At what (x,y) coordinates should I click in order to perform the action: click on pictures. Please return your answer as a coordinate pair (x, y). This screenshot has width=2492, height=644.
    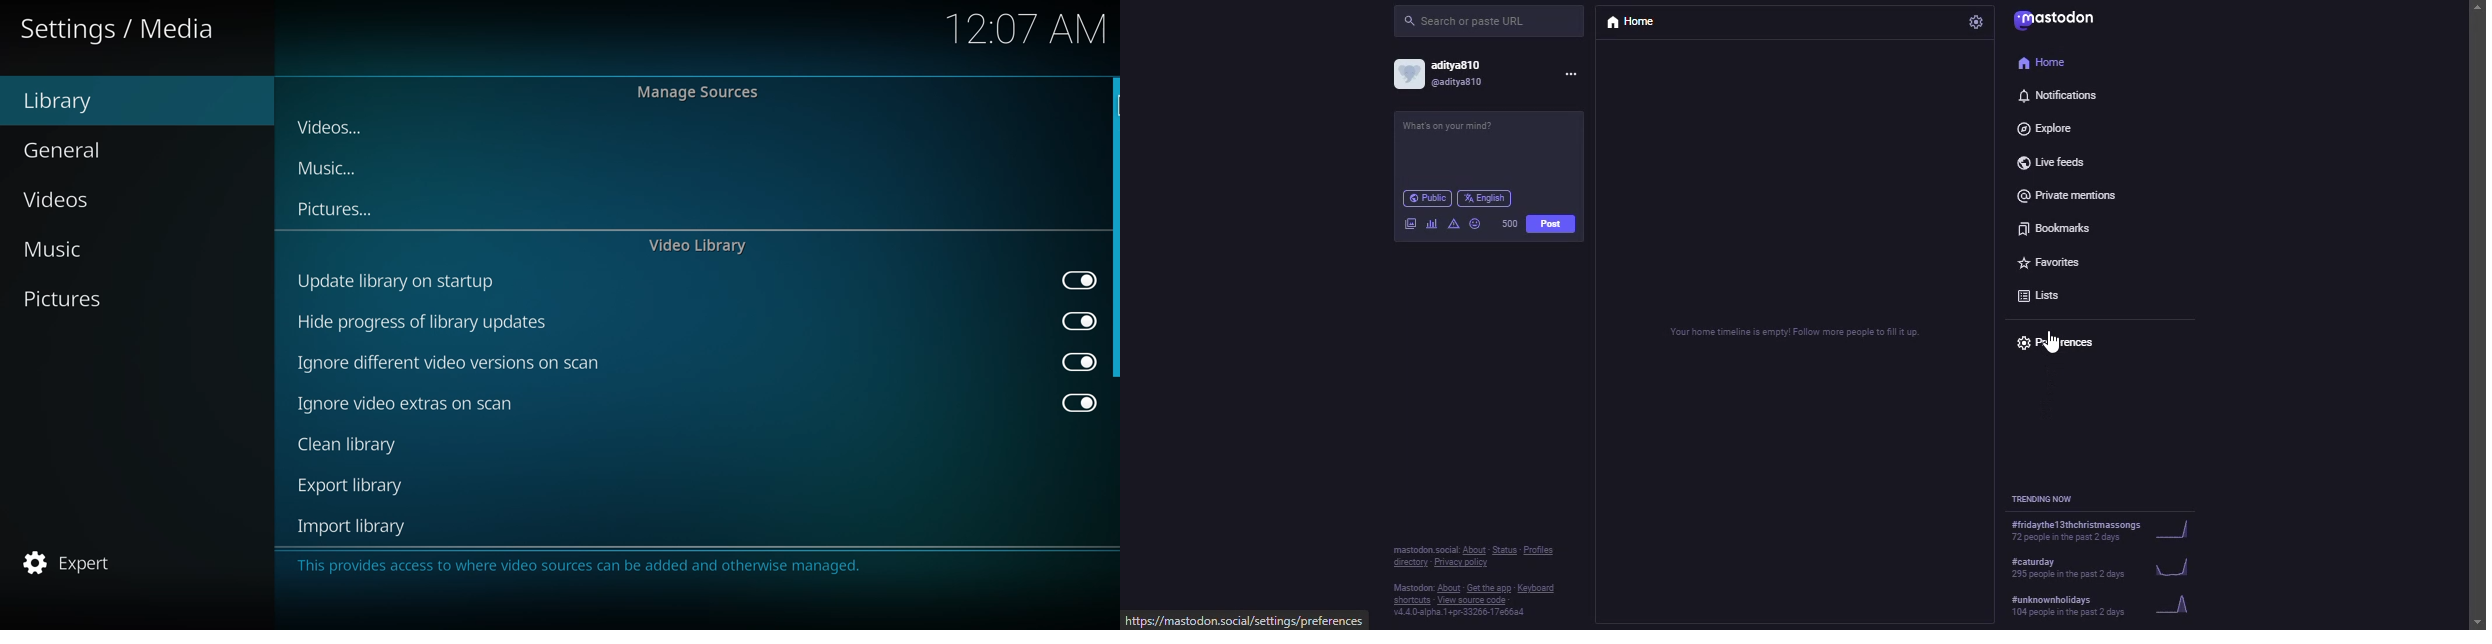
    Looking at the image, I should click on (334, 211).